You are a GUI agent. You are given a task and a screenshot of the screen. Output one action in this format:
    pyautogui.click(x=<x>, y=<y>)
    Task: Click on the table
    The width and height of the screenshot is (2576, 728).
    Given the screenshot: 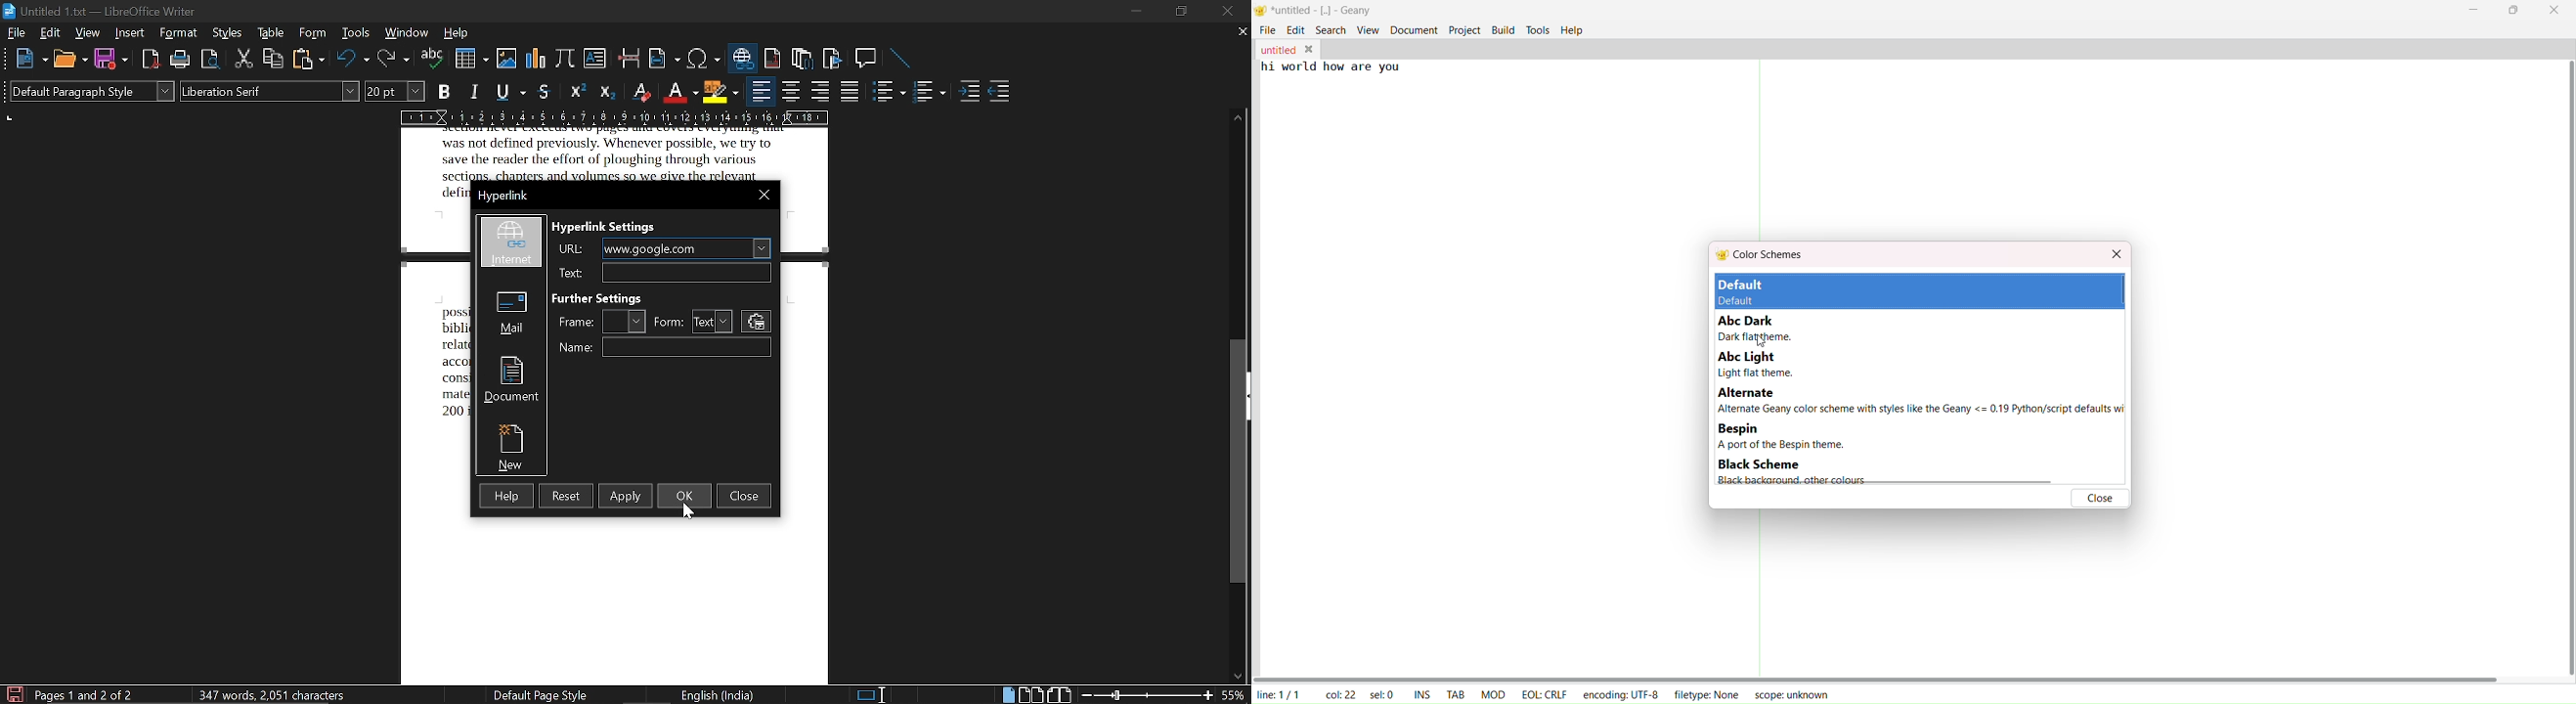 What is the action you would take?
    pyautogui.click(x=271, y=34)
    